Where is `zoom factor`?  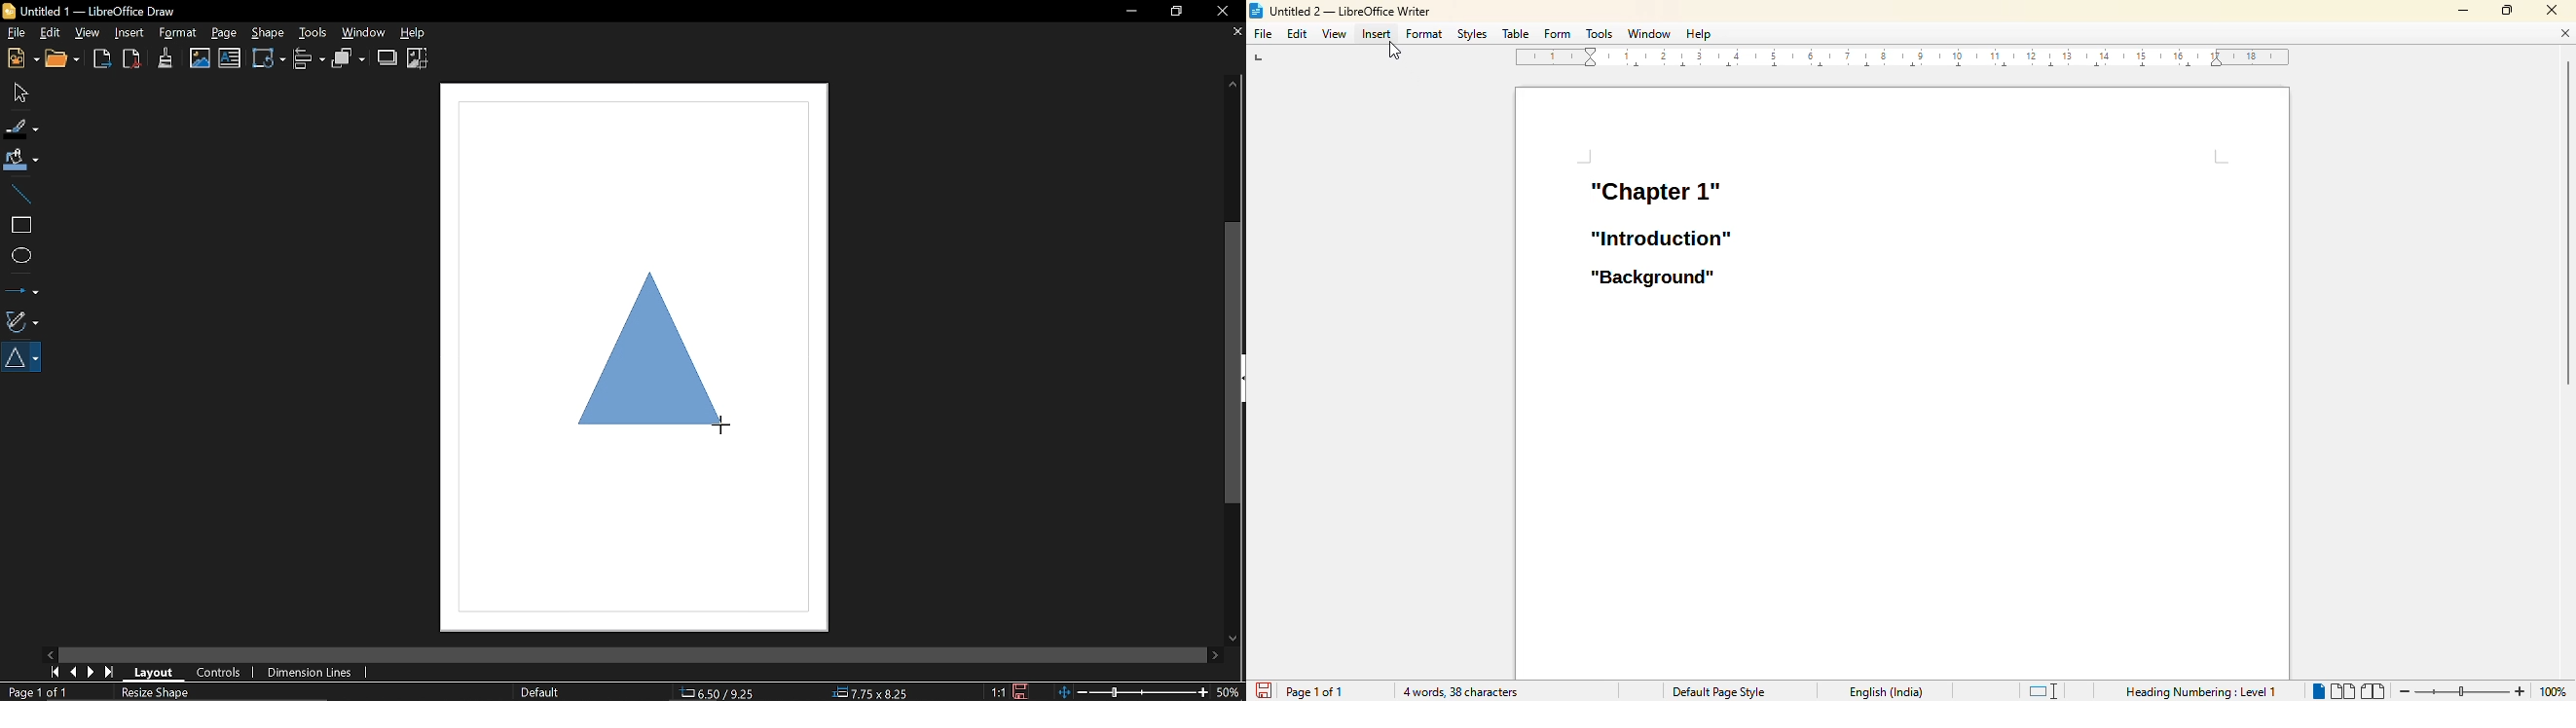
zoom factor is located at coordinates (2555, 692).